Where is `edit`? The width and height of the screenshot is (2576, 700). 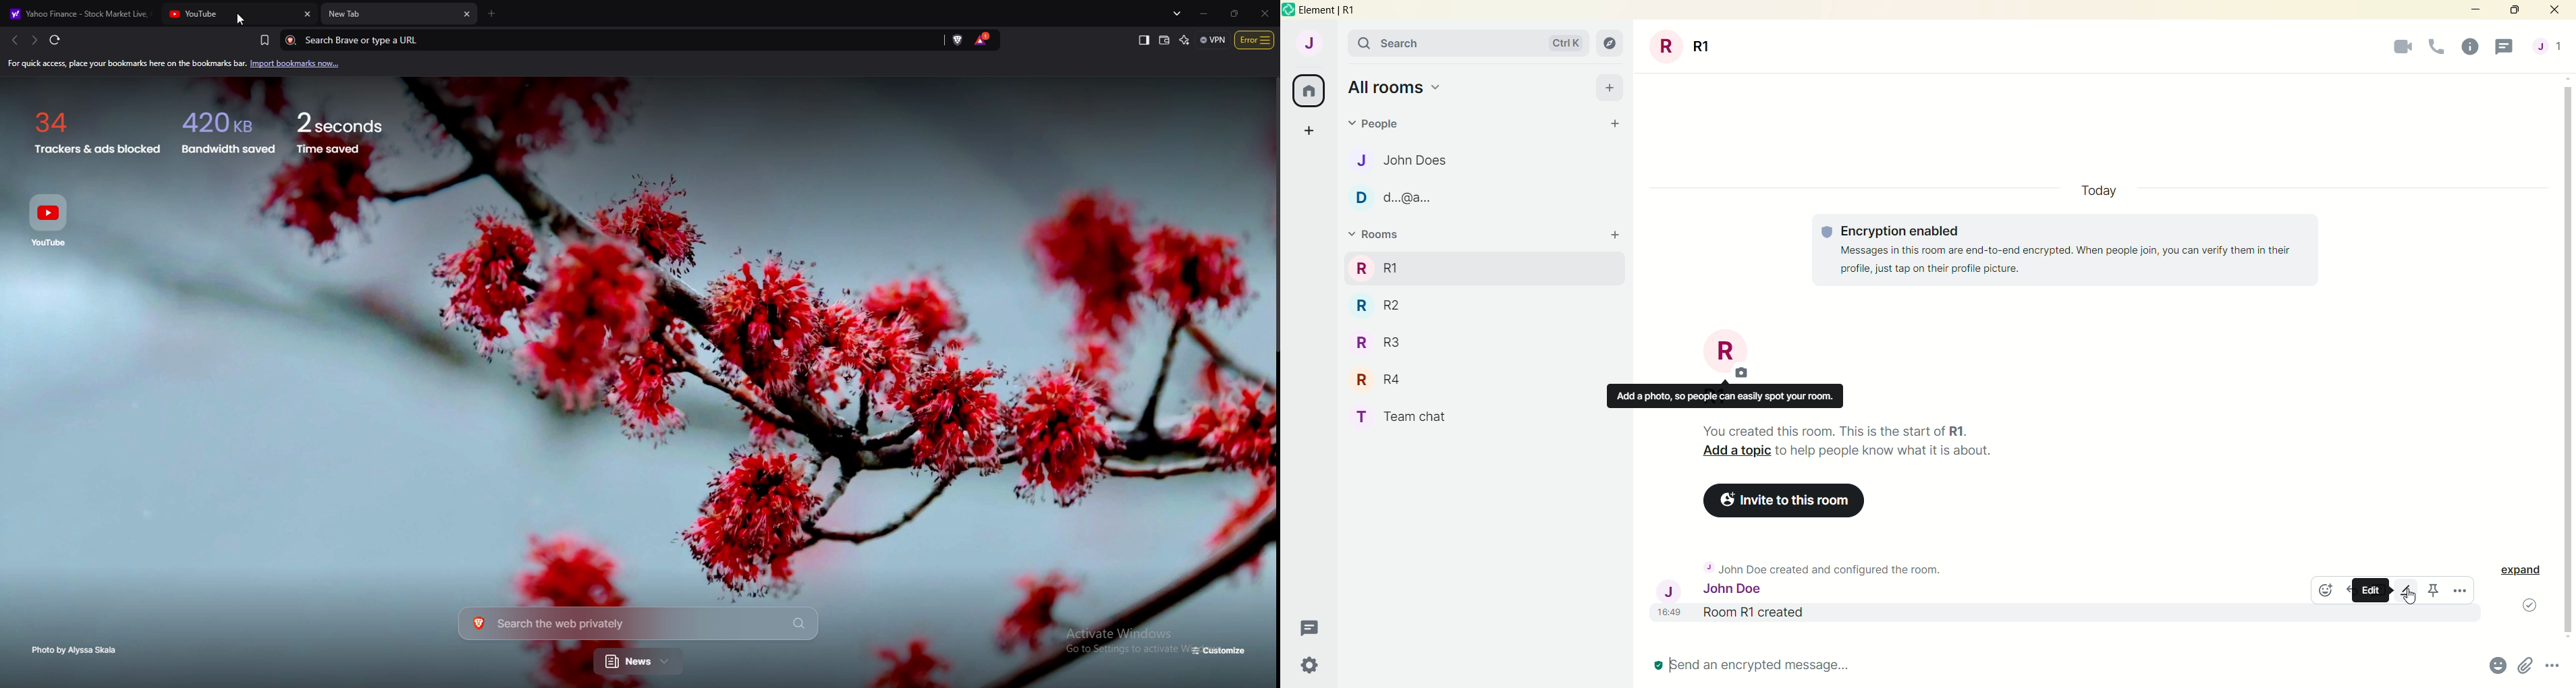
edit is located at coordinates (2405, 592).